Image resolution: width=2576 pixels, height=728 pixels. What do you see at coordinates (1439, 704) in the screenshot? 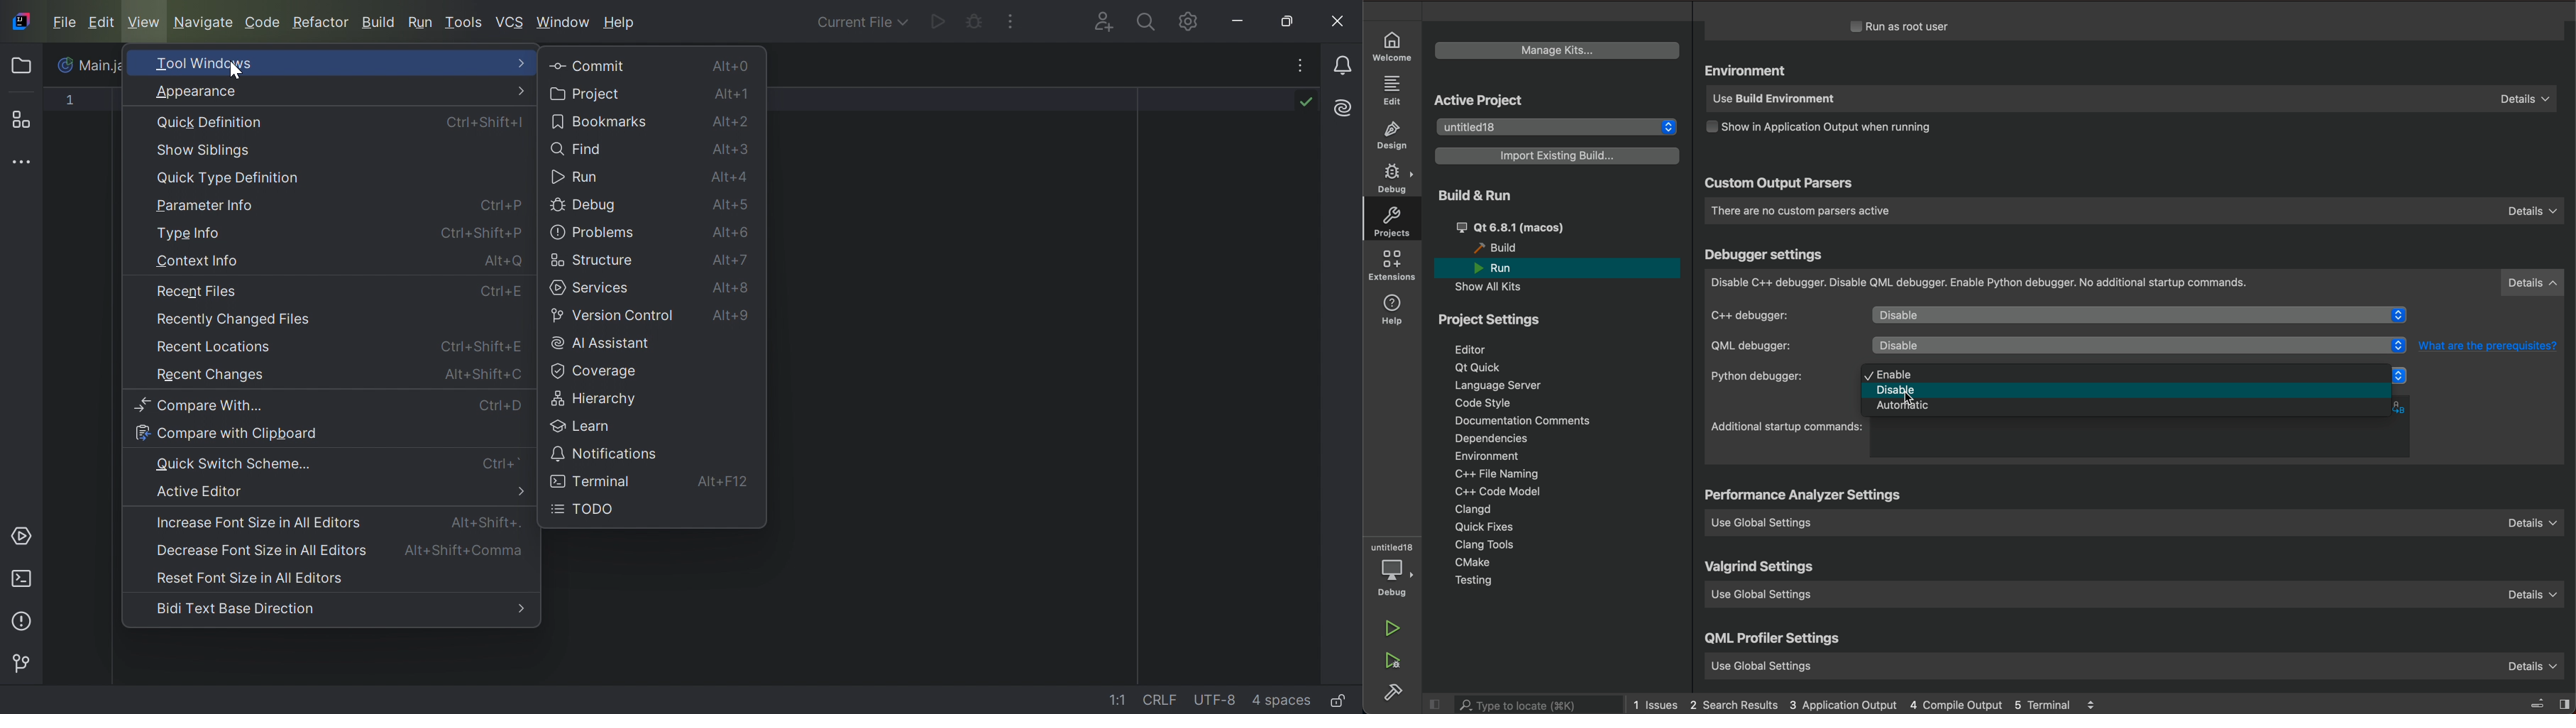
I see `close slidebar` at bounding box center [1439, 704].